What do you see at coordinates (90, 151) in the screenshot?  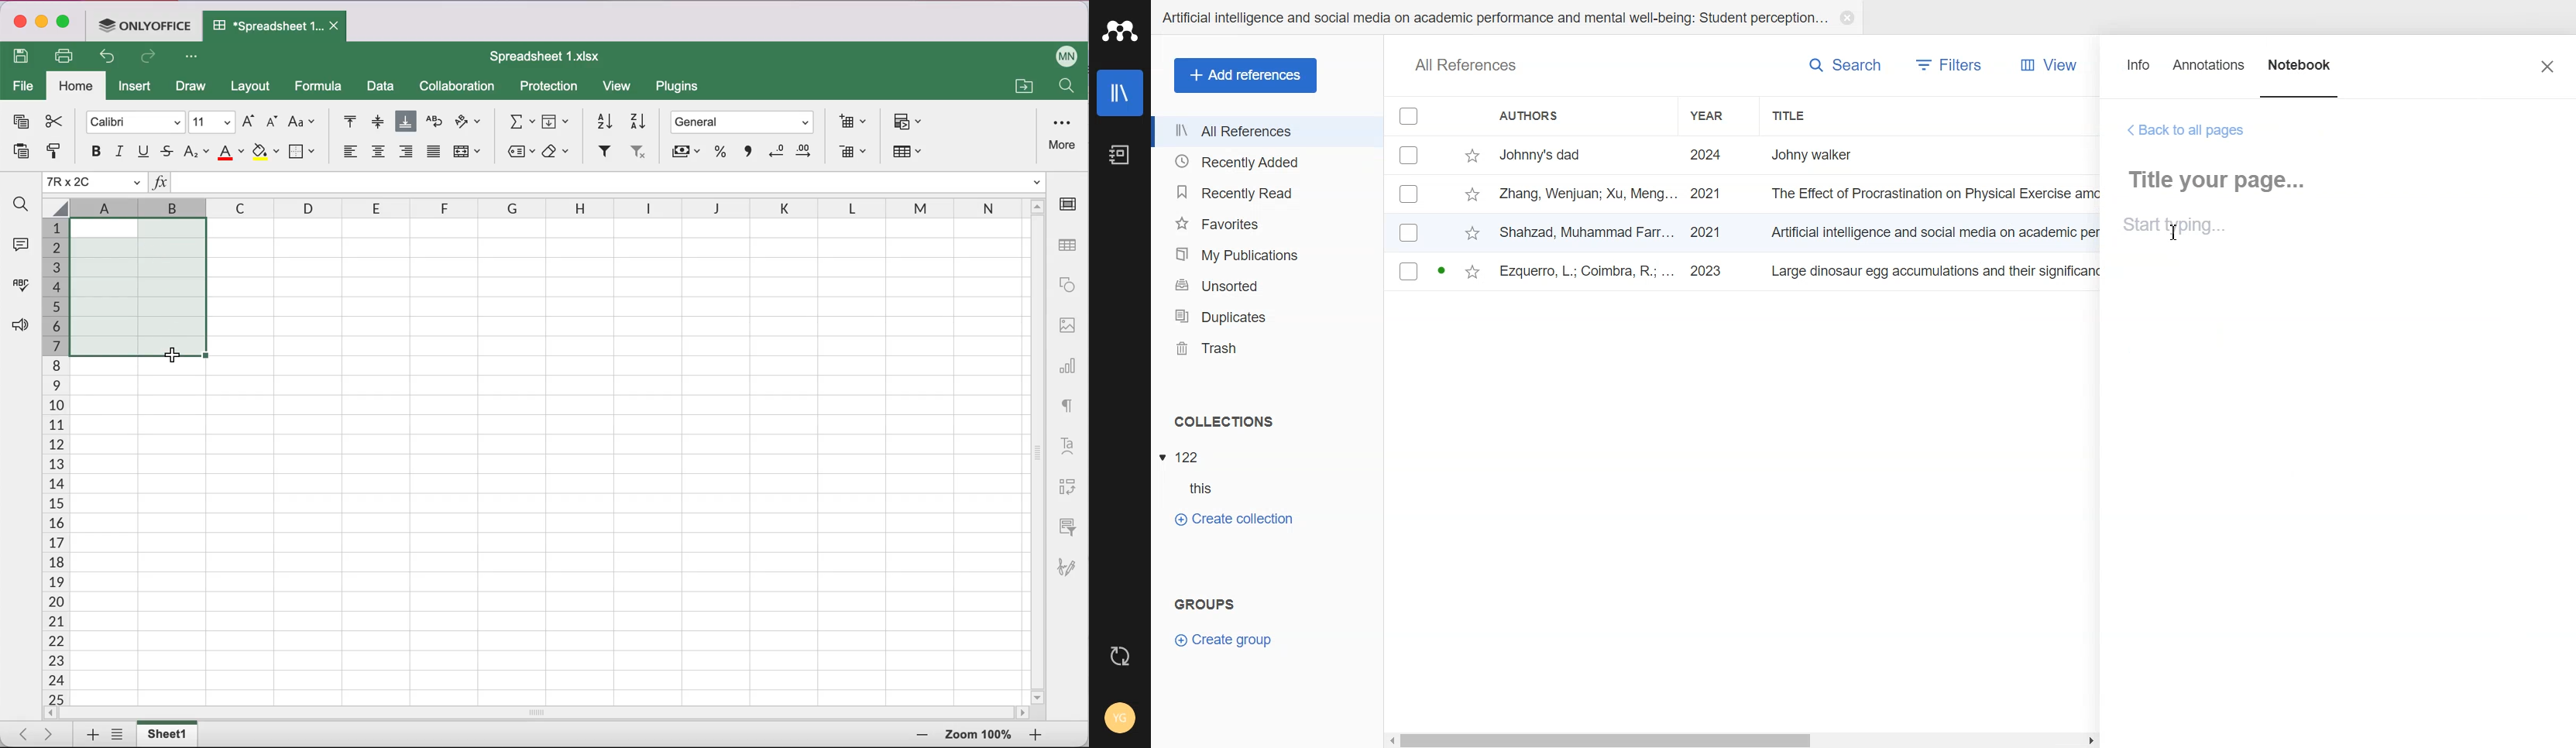 I see `bold` at bounding box center [90, 151].